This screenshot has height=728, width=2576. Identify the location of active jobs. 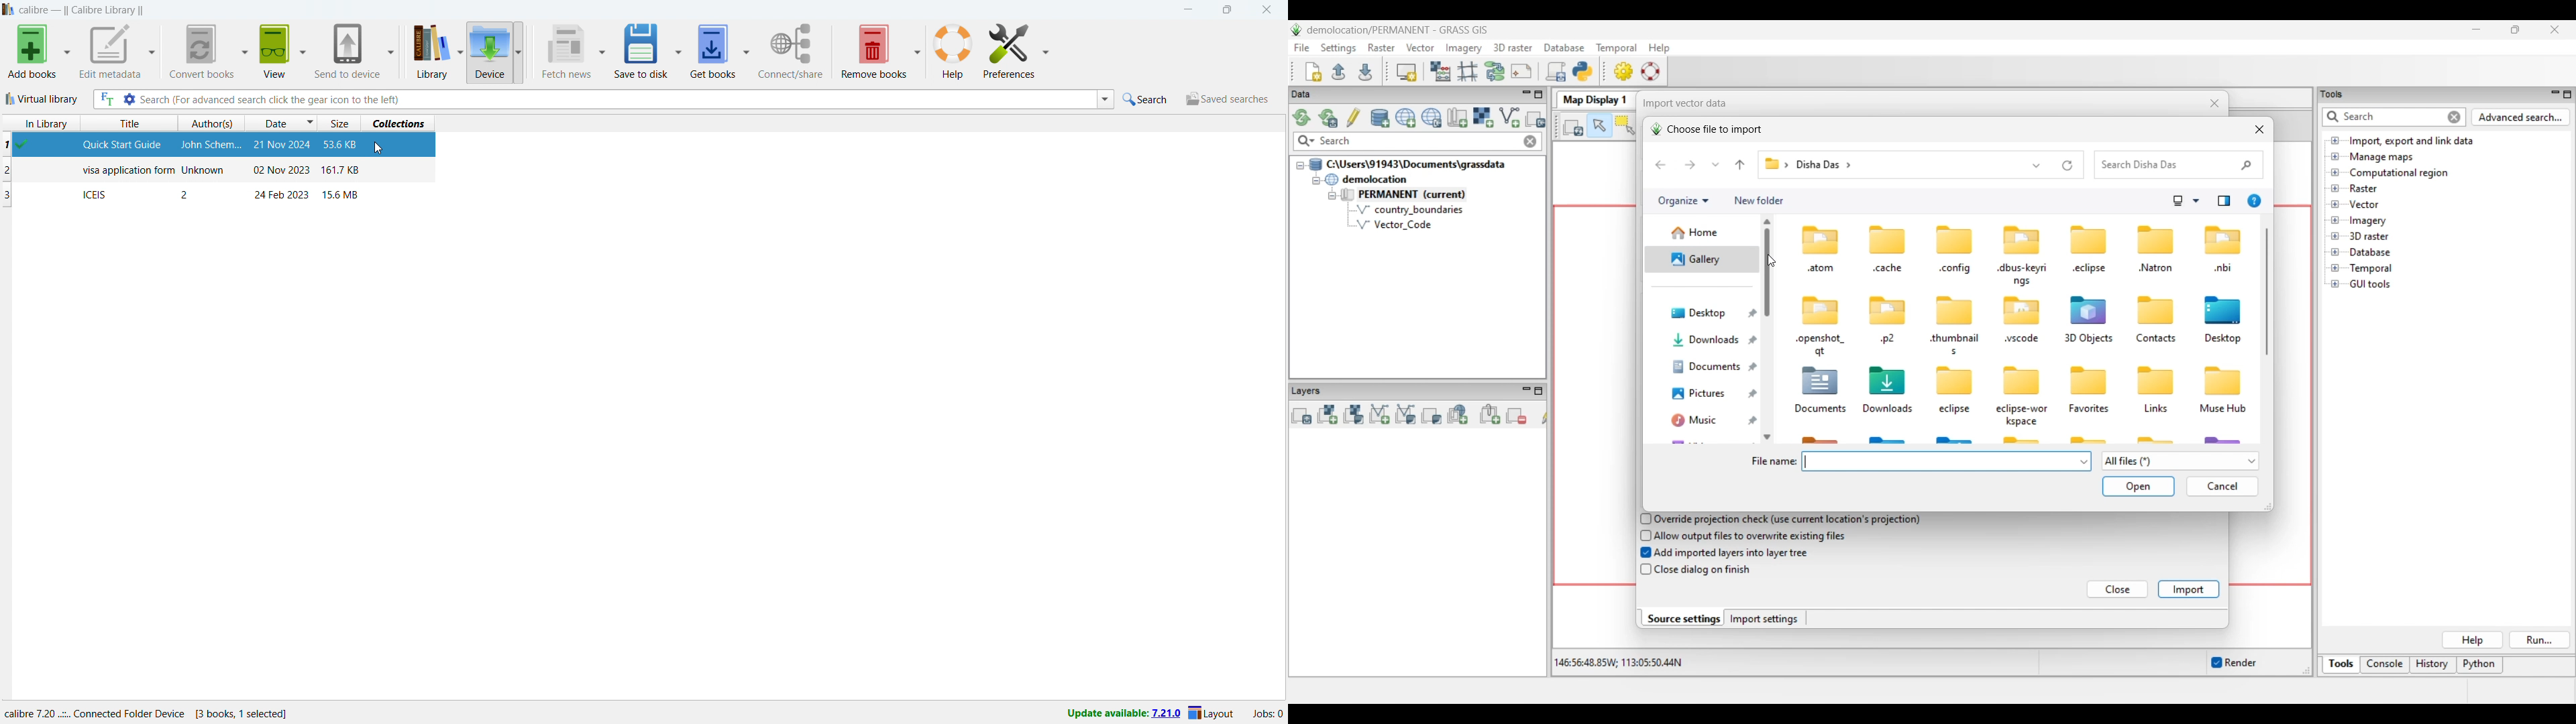
(1267, 715).